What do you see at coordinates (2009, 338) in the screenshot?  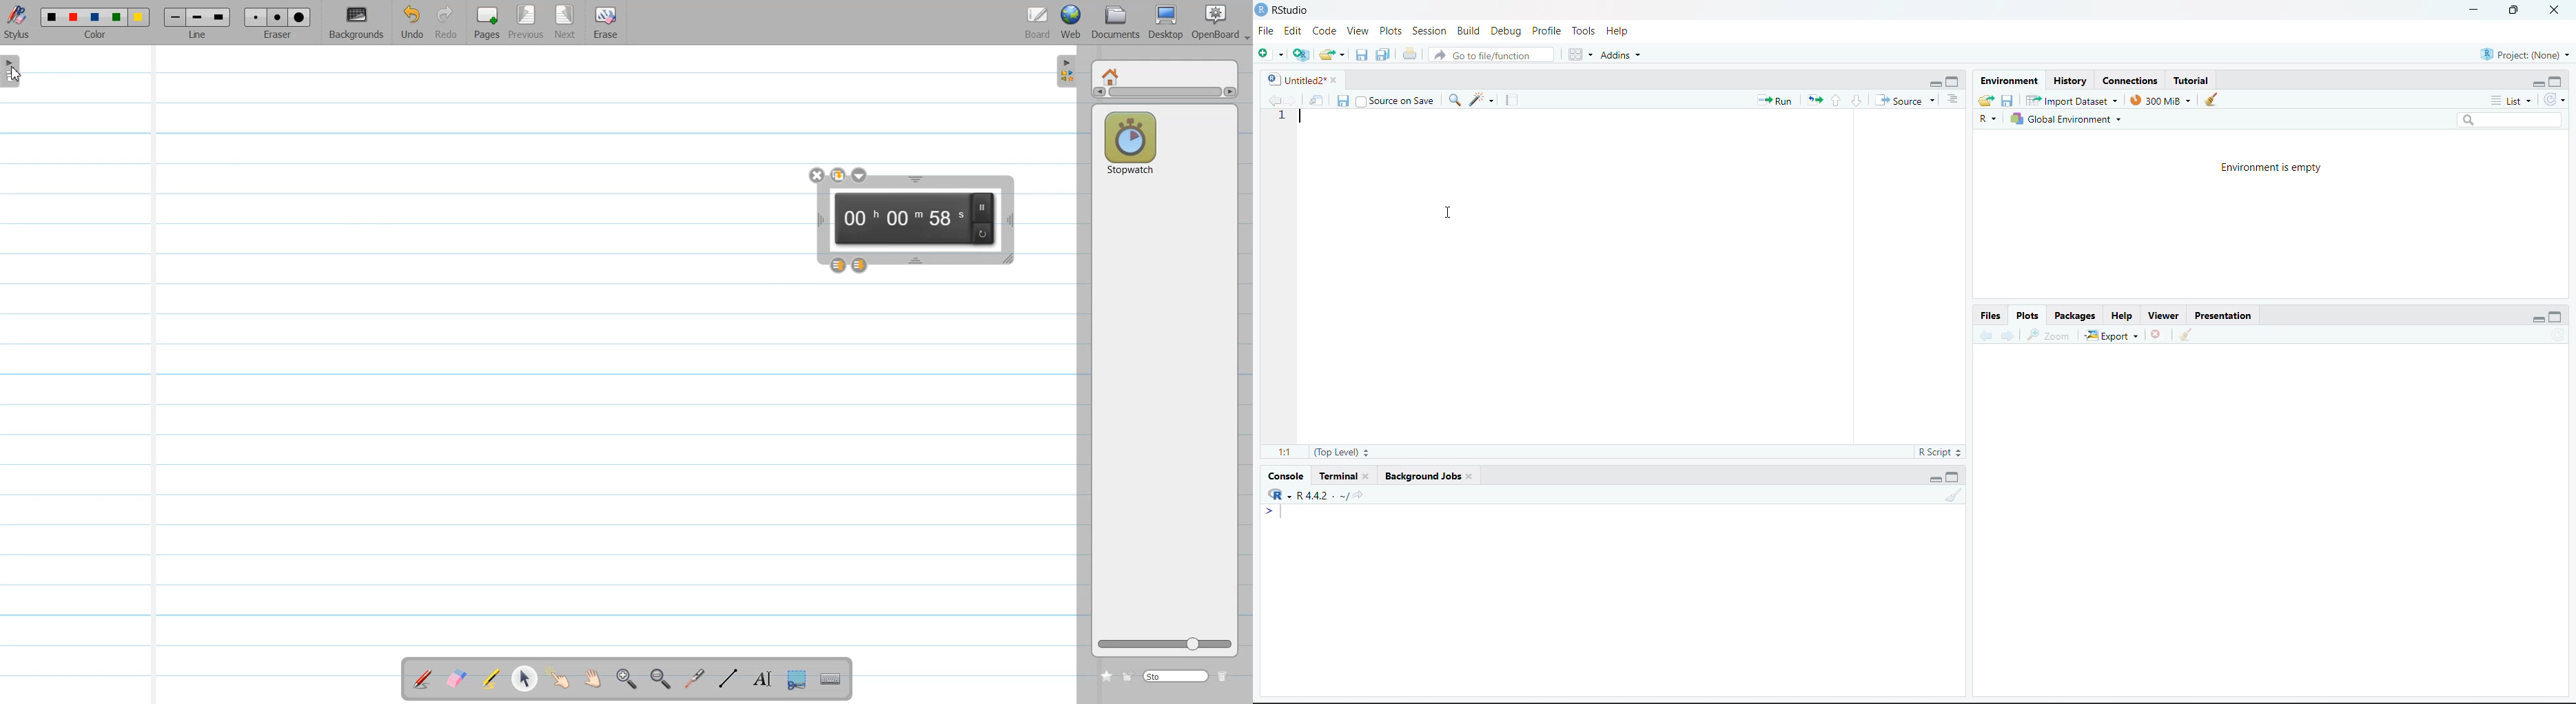 I see `go forward` at bounding box center [2009, 338].